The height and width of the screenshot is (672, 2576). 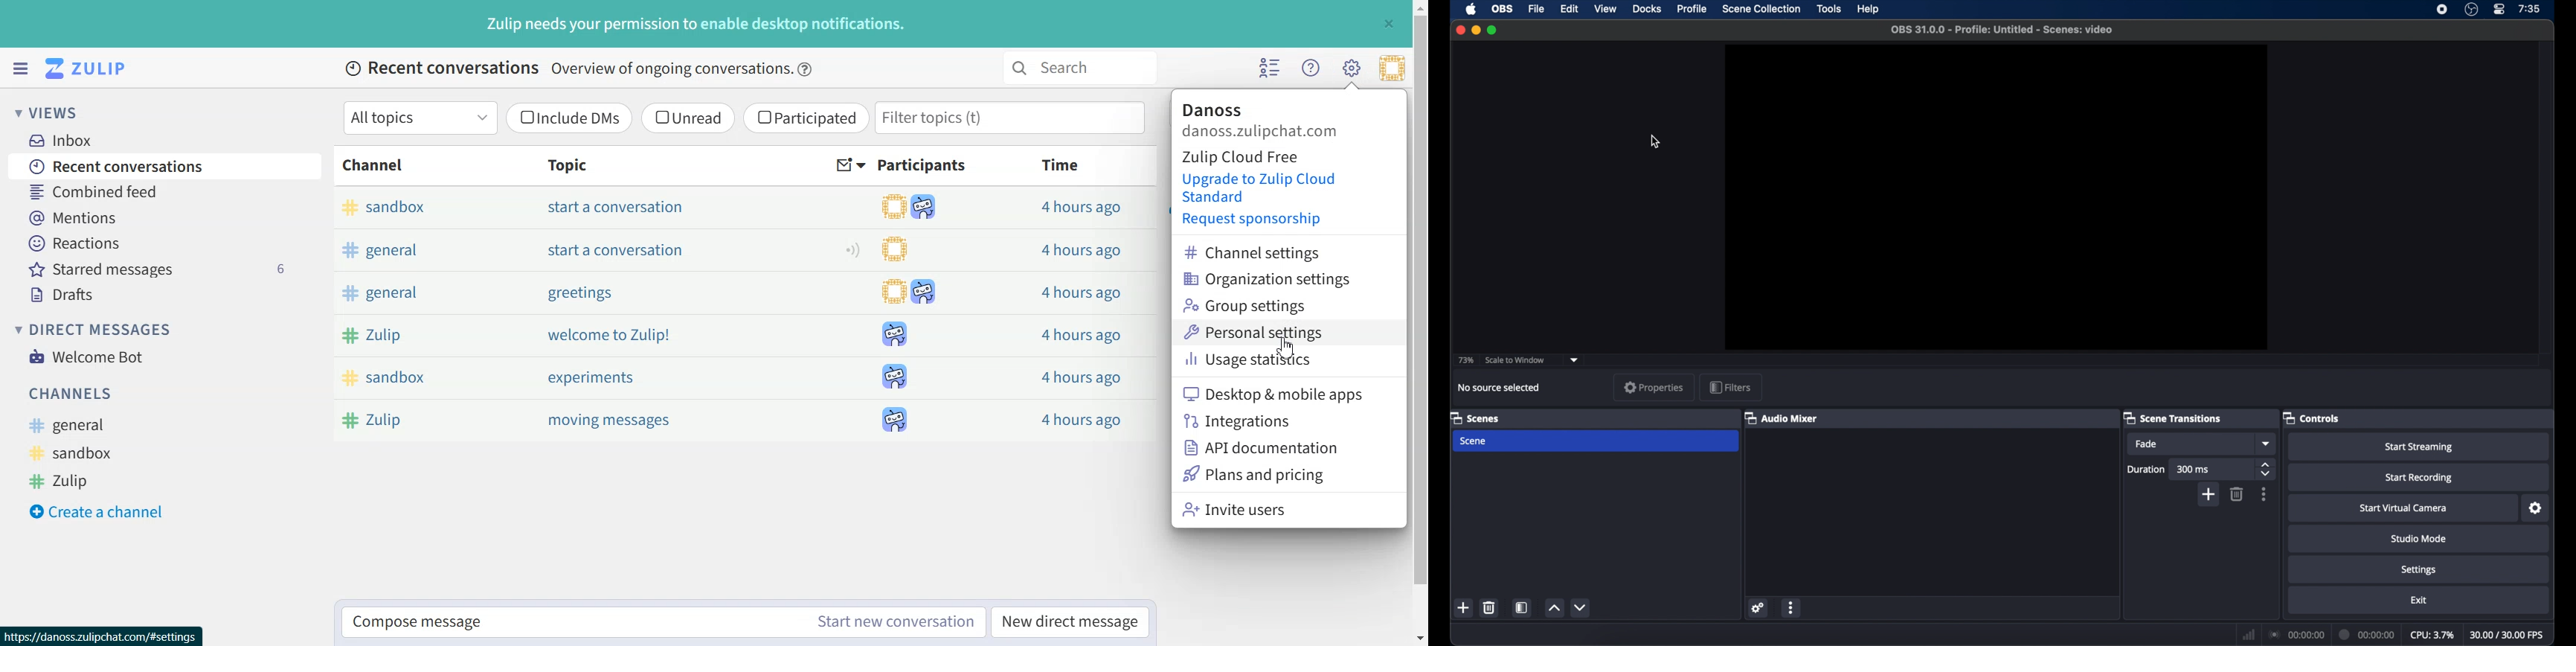 I want to click on studio mode, so click(x=2418, y=538).